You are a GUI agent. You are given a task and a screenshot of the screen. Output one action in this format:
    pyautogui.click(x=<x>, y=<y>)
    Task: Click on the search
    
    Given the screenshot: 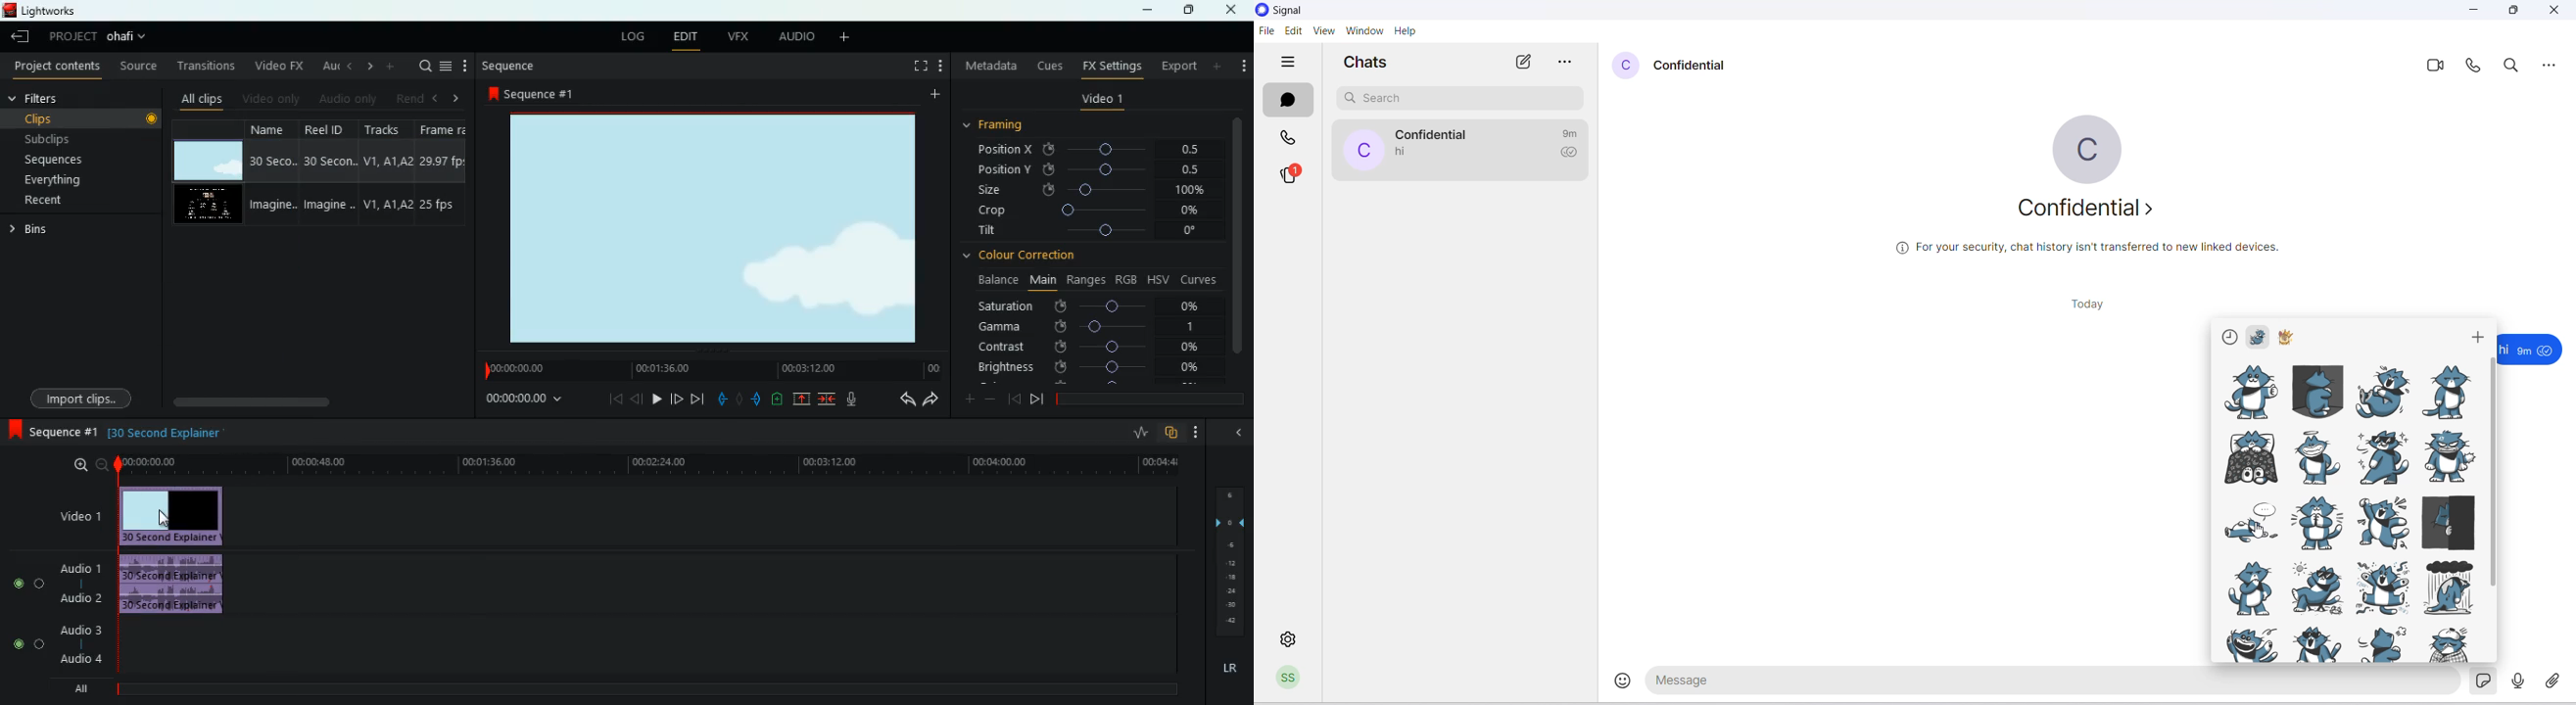 What is the action you would take?
    pyautogui.click(x=421, y=67)
    